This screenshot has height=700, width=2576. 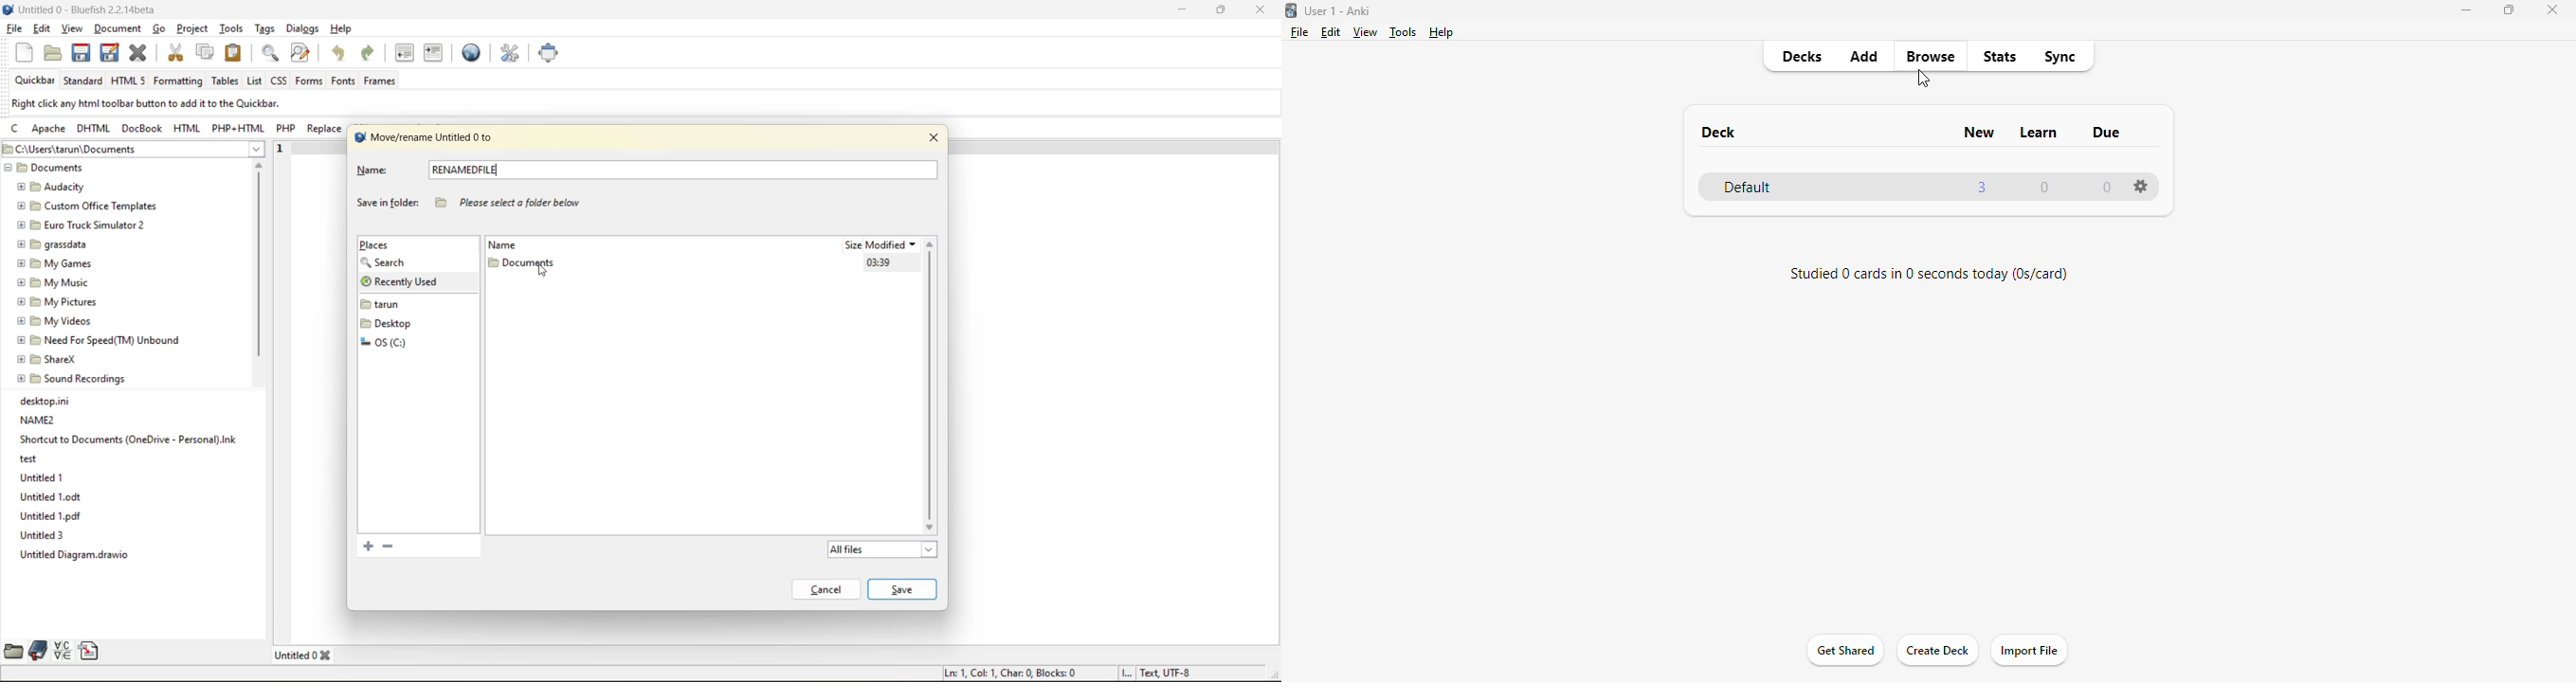 What do you see at coordinates (1748, 188) in the screenshot?
I see `default` at bounding box center [1748, 188].